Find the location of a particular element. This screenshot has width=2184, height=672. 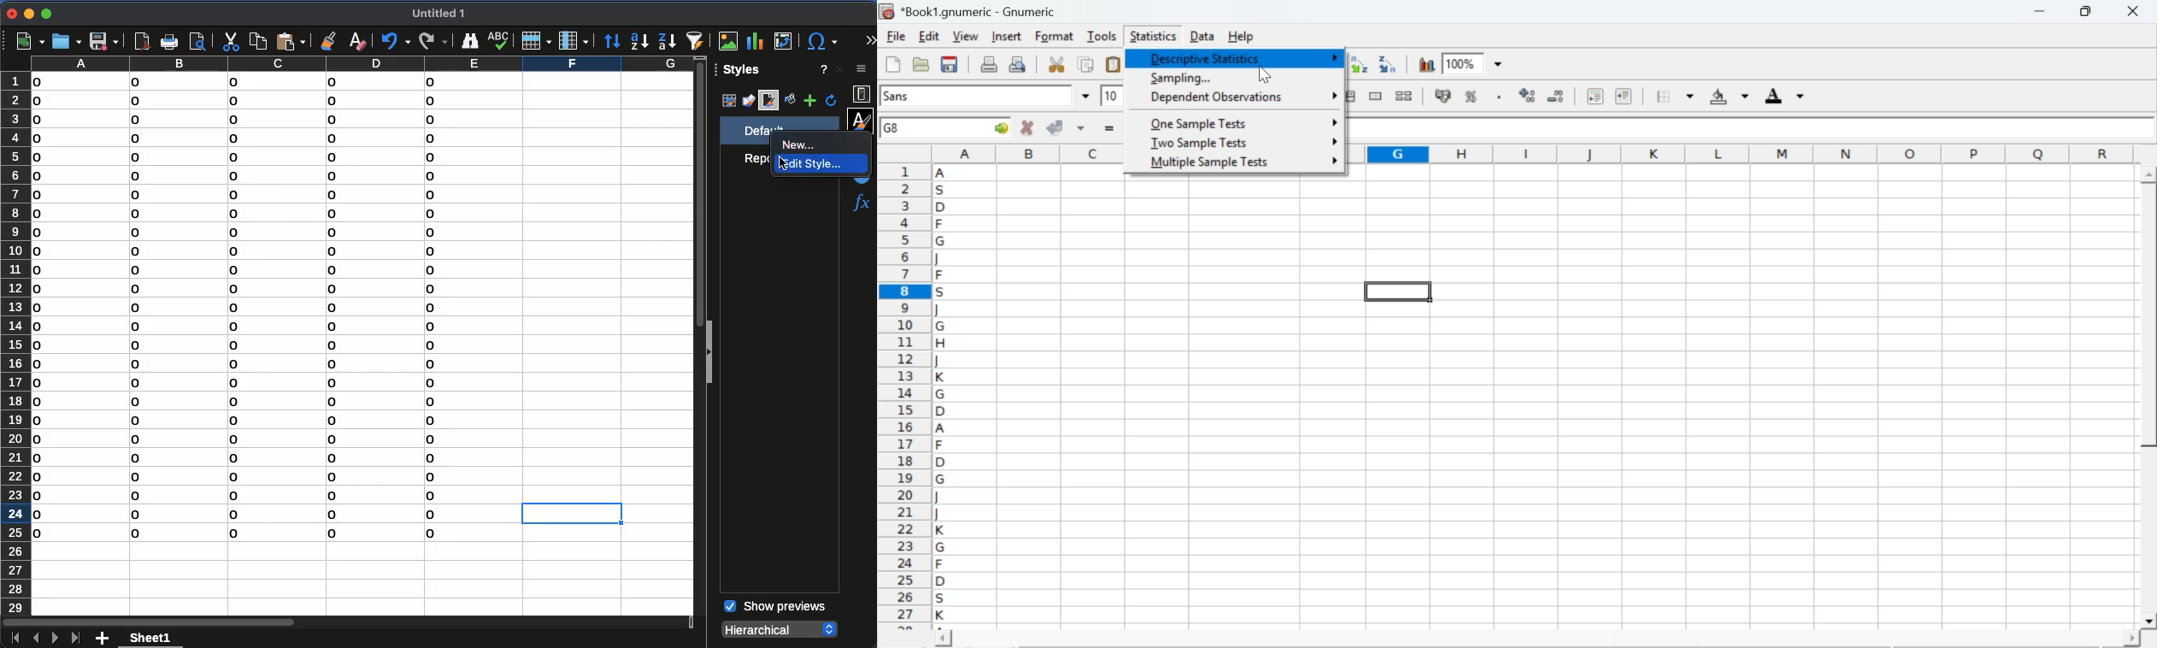

cut is located at coordinates (230, 42).